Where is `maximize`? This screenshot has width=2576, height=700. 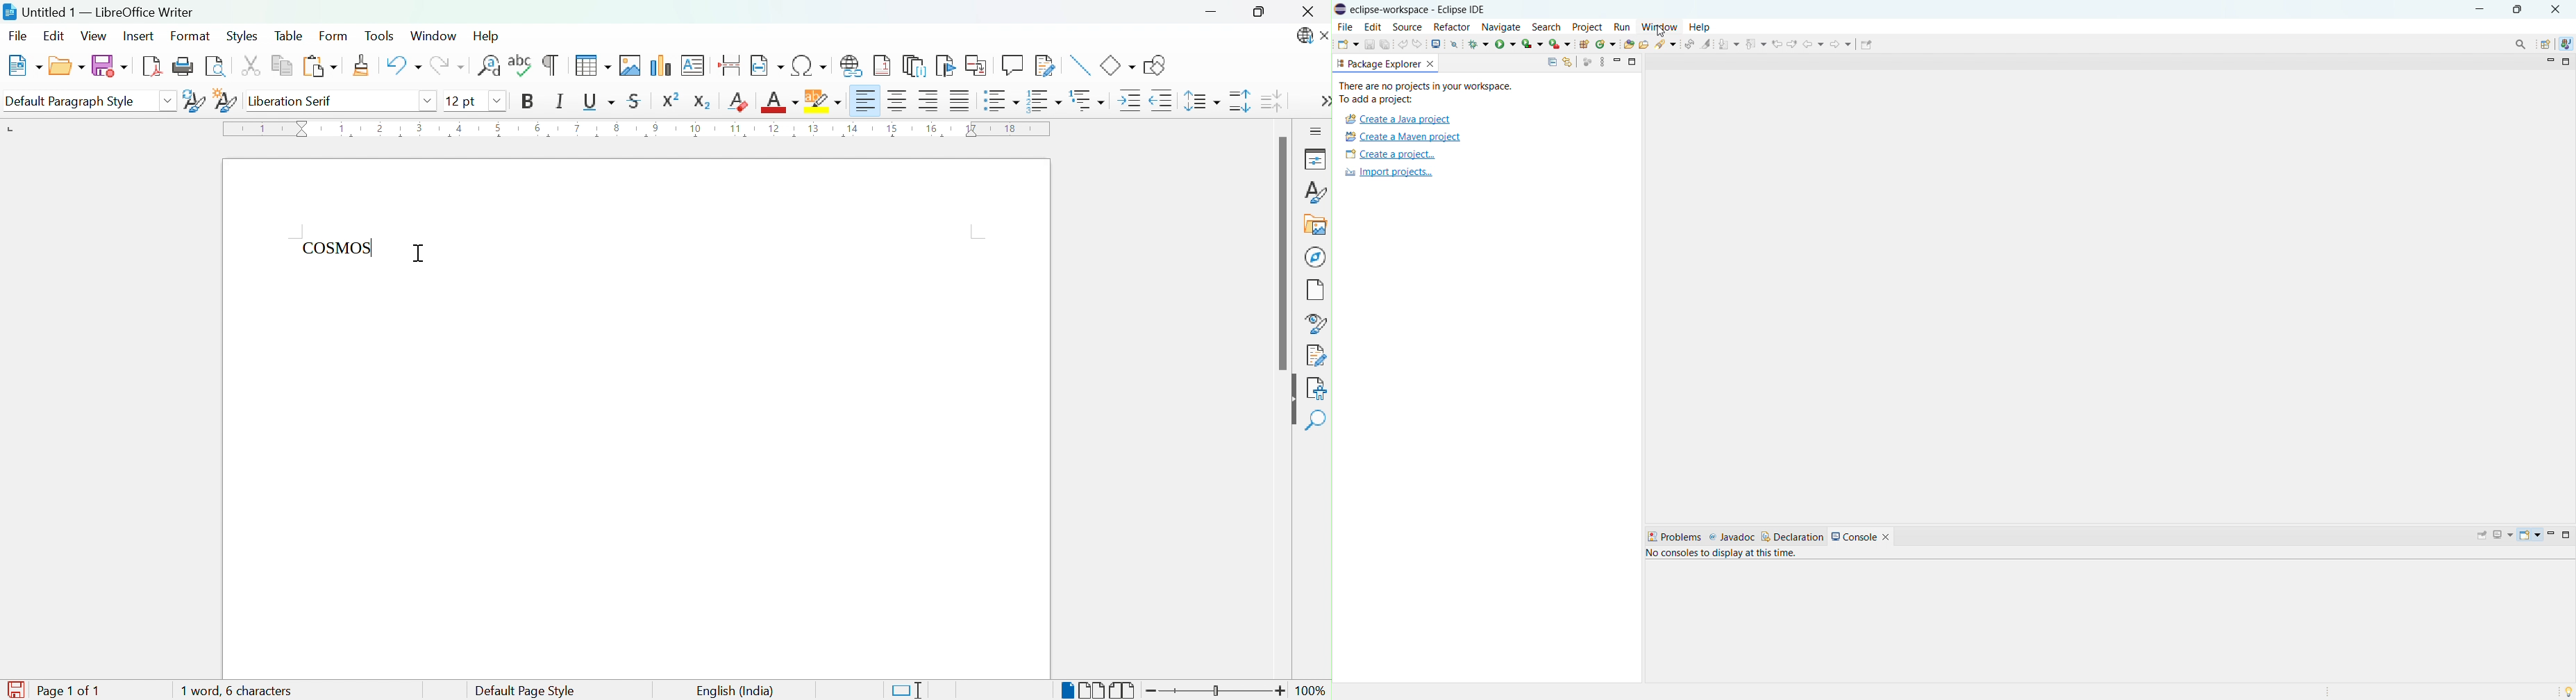 maximize is located at coordinates (2568, 535).